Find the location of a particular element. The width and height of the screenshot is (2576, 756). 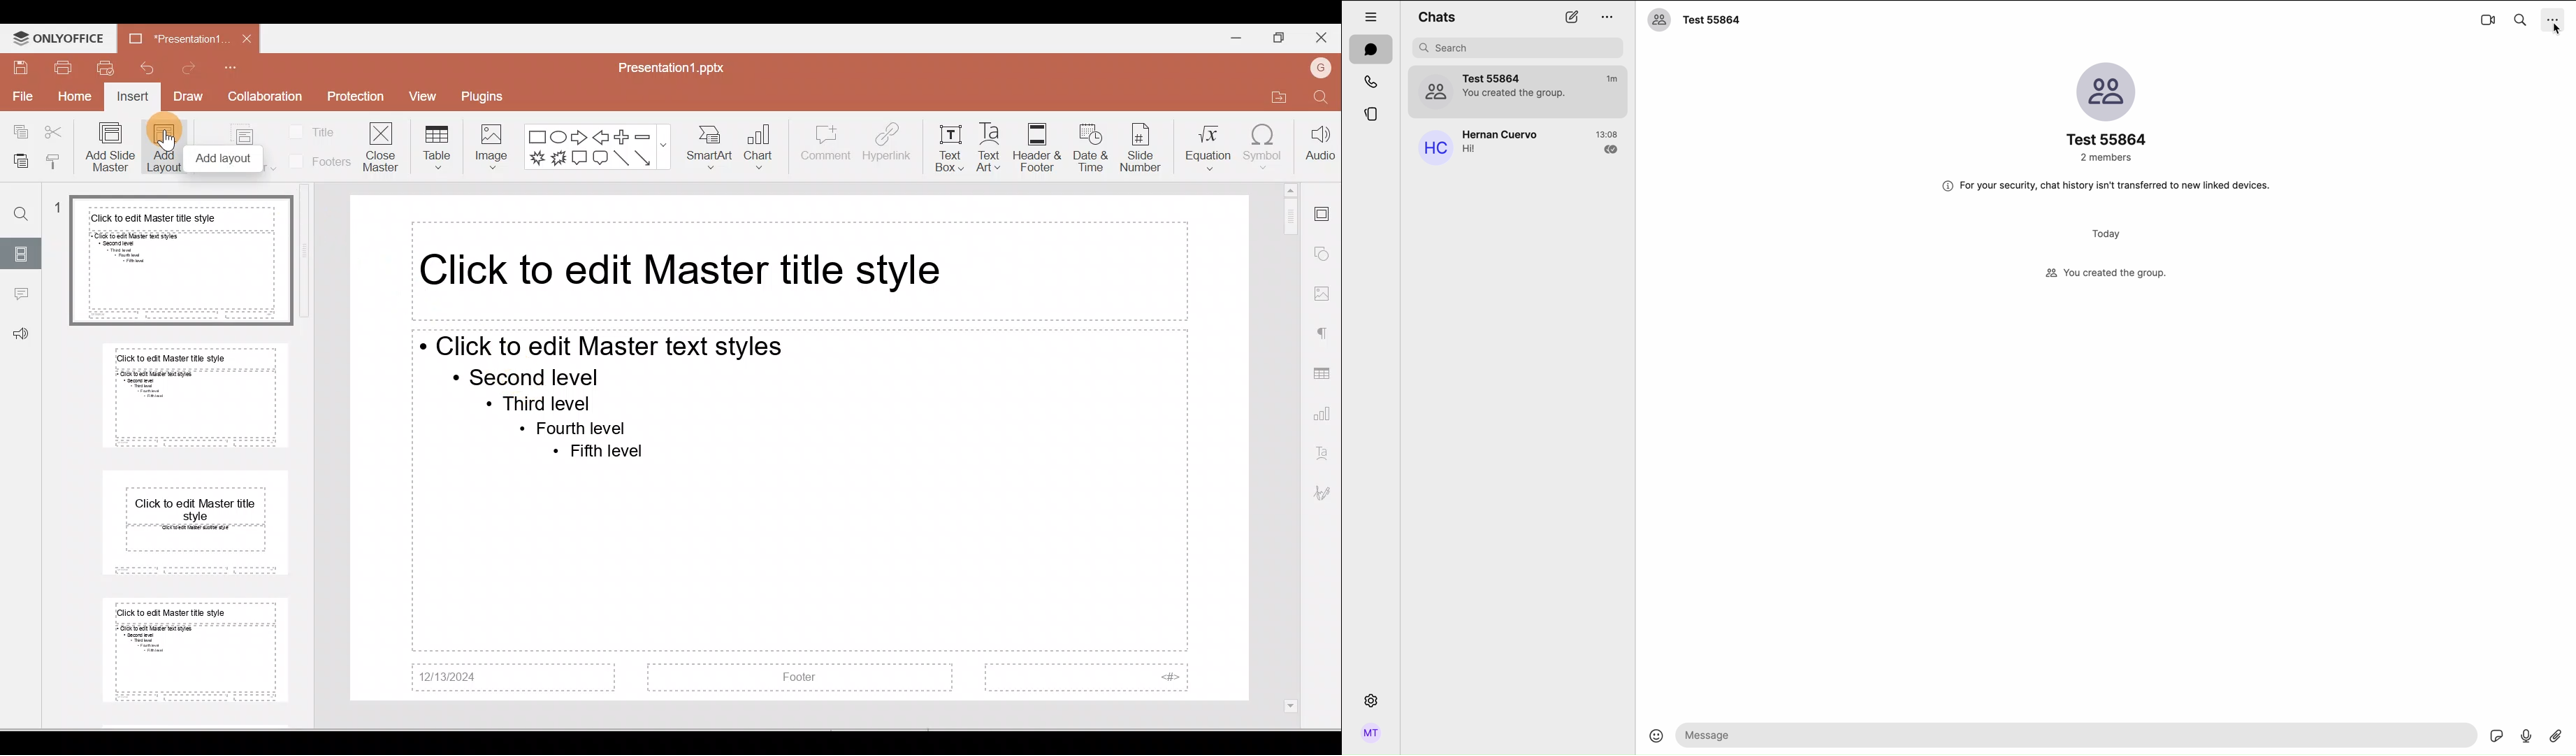

Image is located at coordinates (491, 145).